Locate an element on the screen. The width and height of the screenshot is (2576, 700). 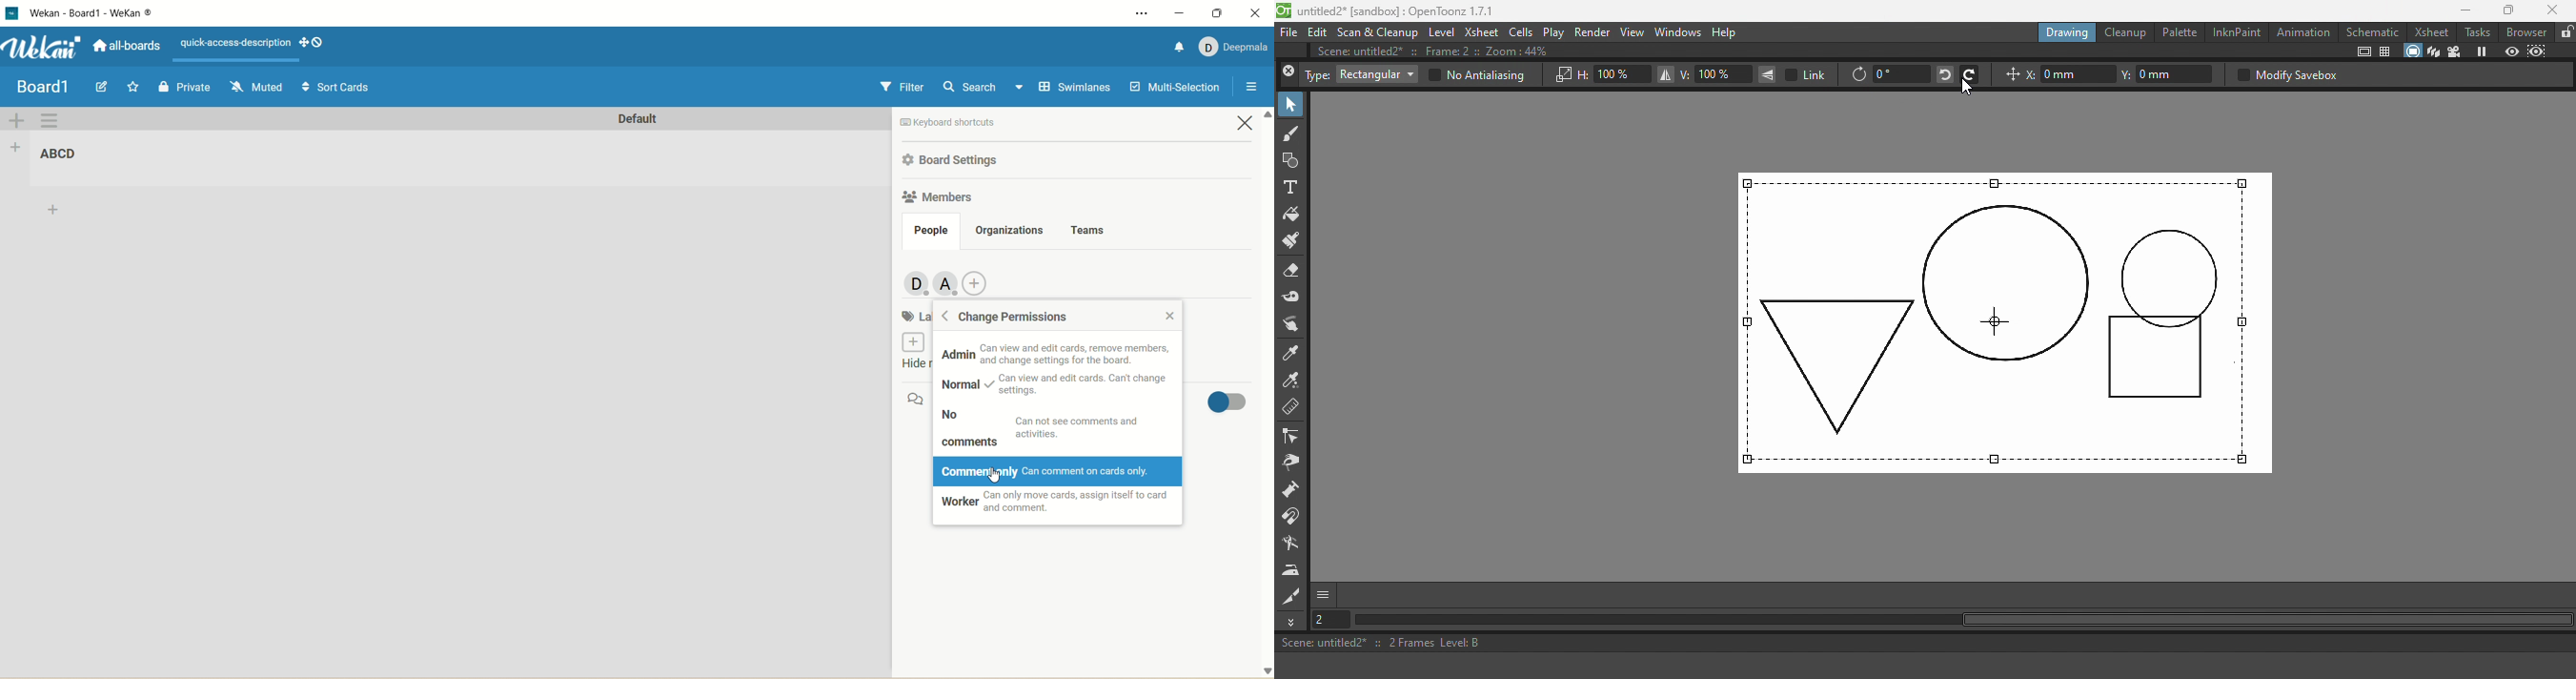
members is located at coordinates (914, 282).